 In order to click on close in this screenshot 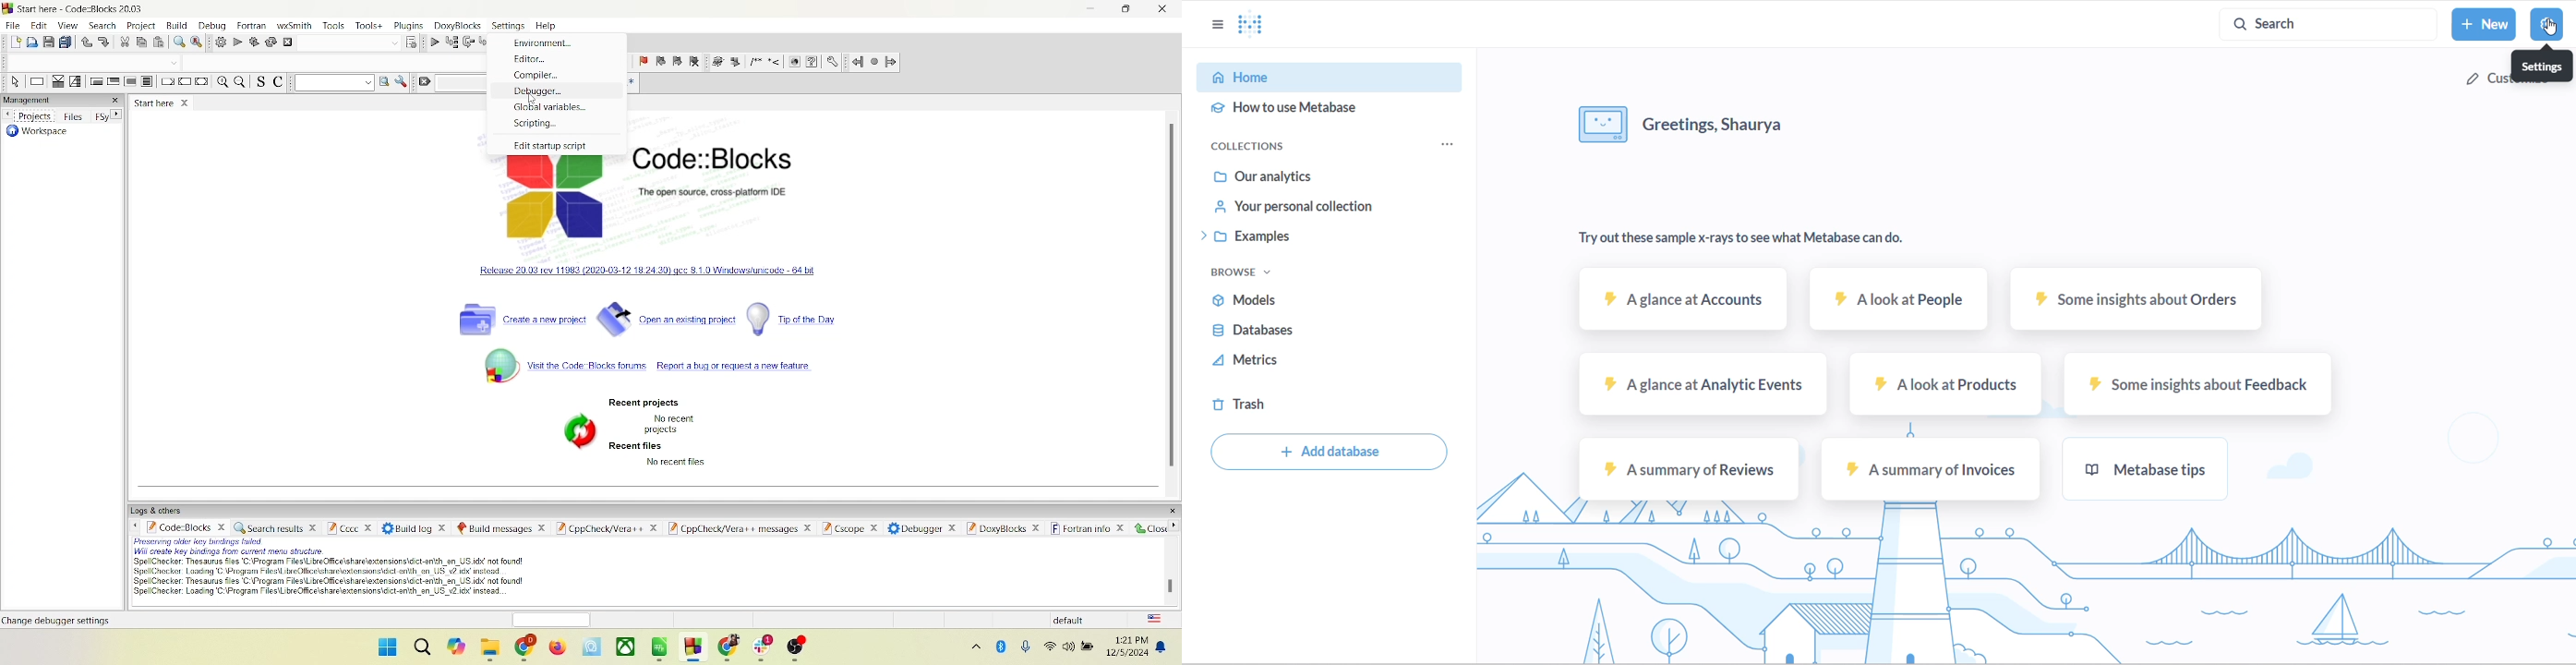, I will do `click(1164, 9)`.